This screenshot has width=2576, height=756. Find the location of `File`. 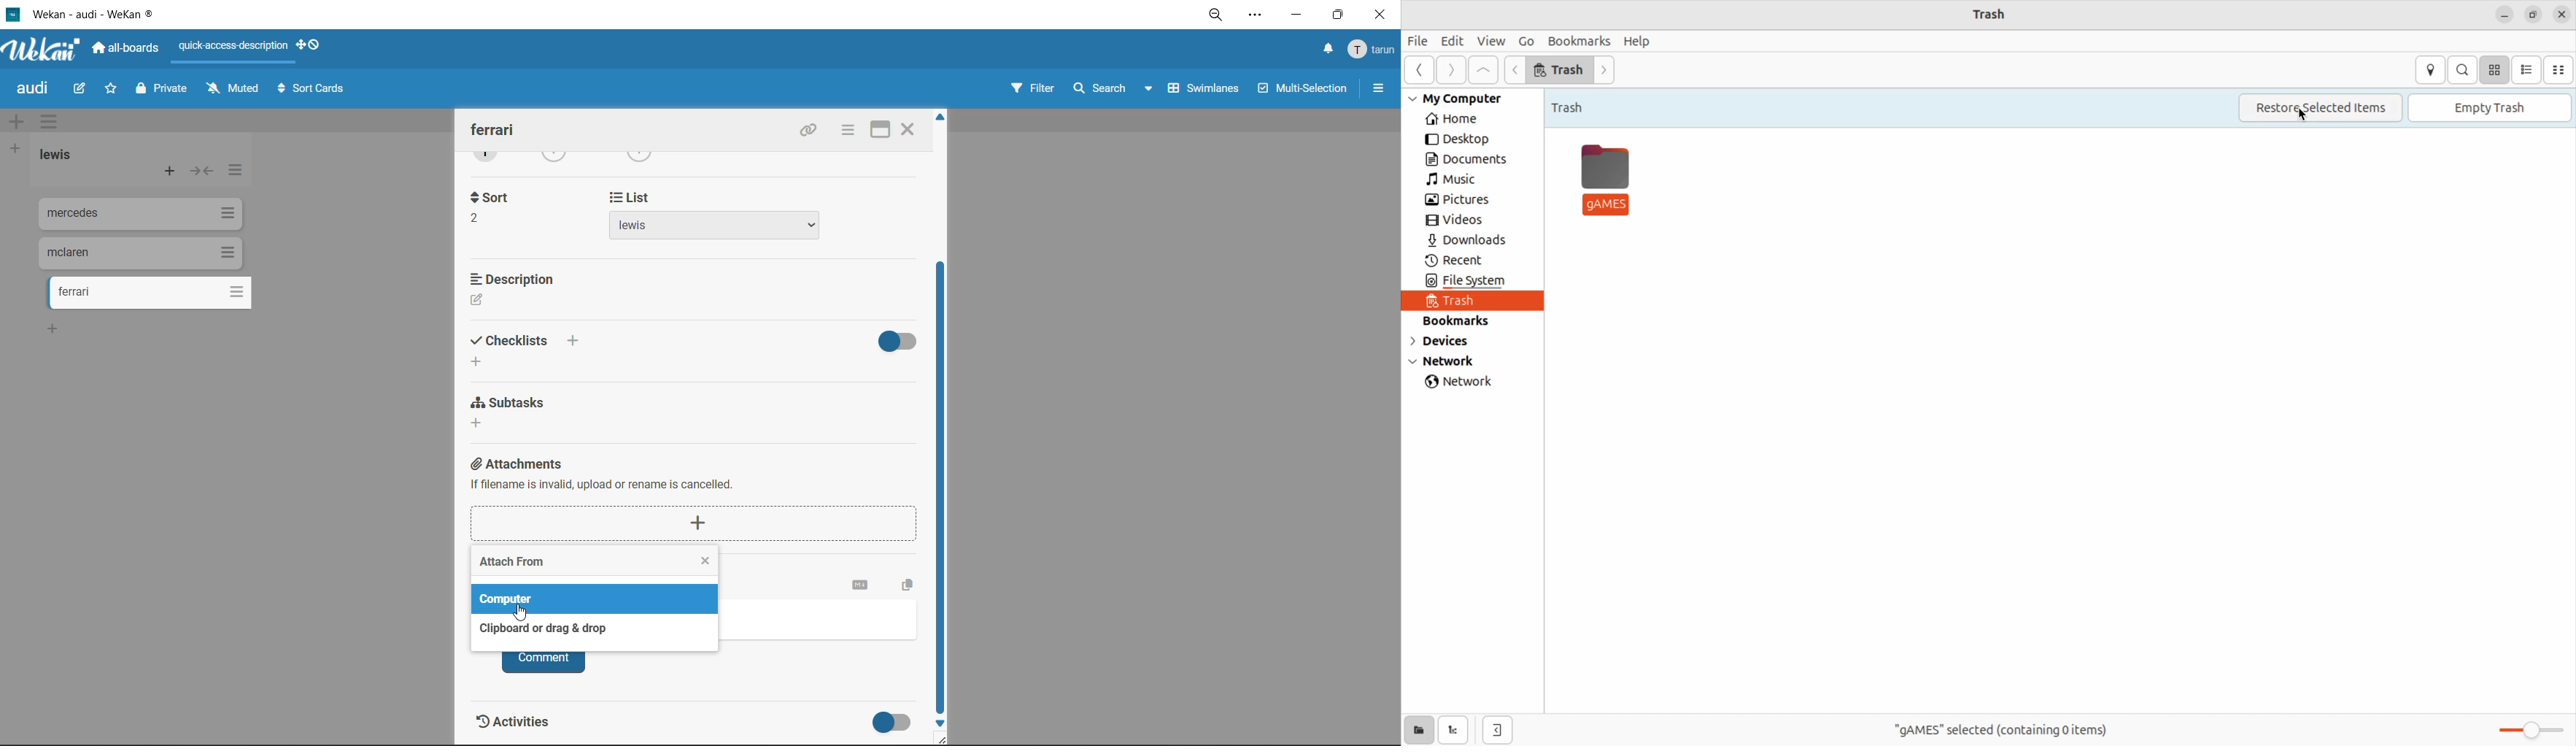

File is located at coordinates (1419, 43).